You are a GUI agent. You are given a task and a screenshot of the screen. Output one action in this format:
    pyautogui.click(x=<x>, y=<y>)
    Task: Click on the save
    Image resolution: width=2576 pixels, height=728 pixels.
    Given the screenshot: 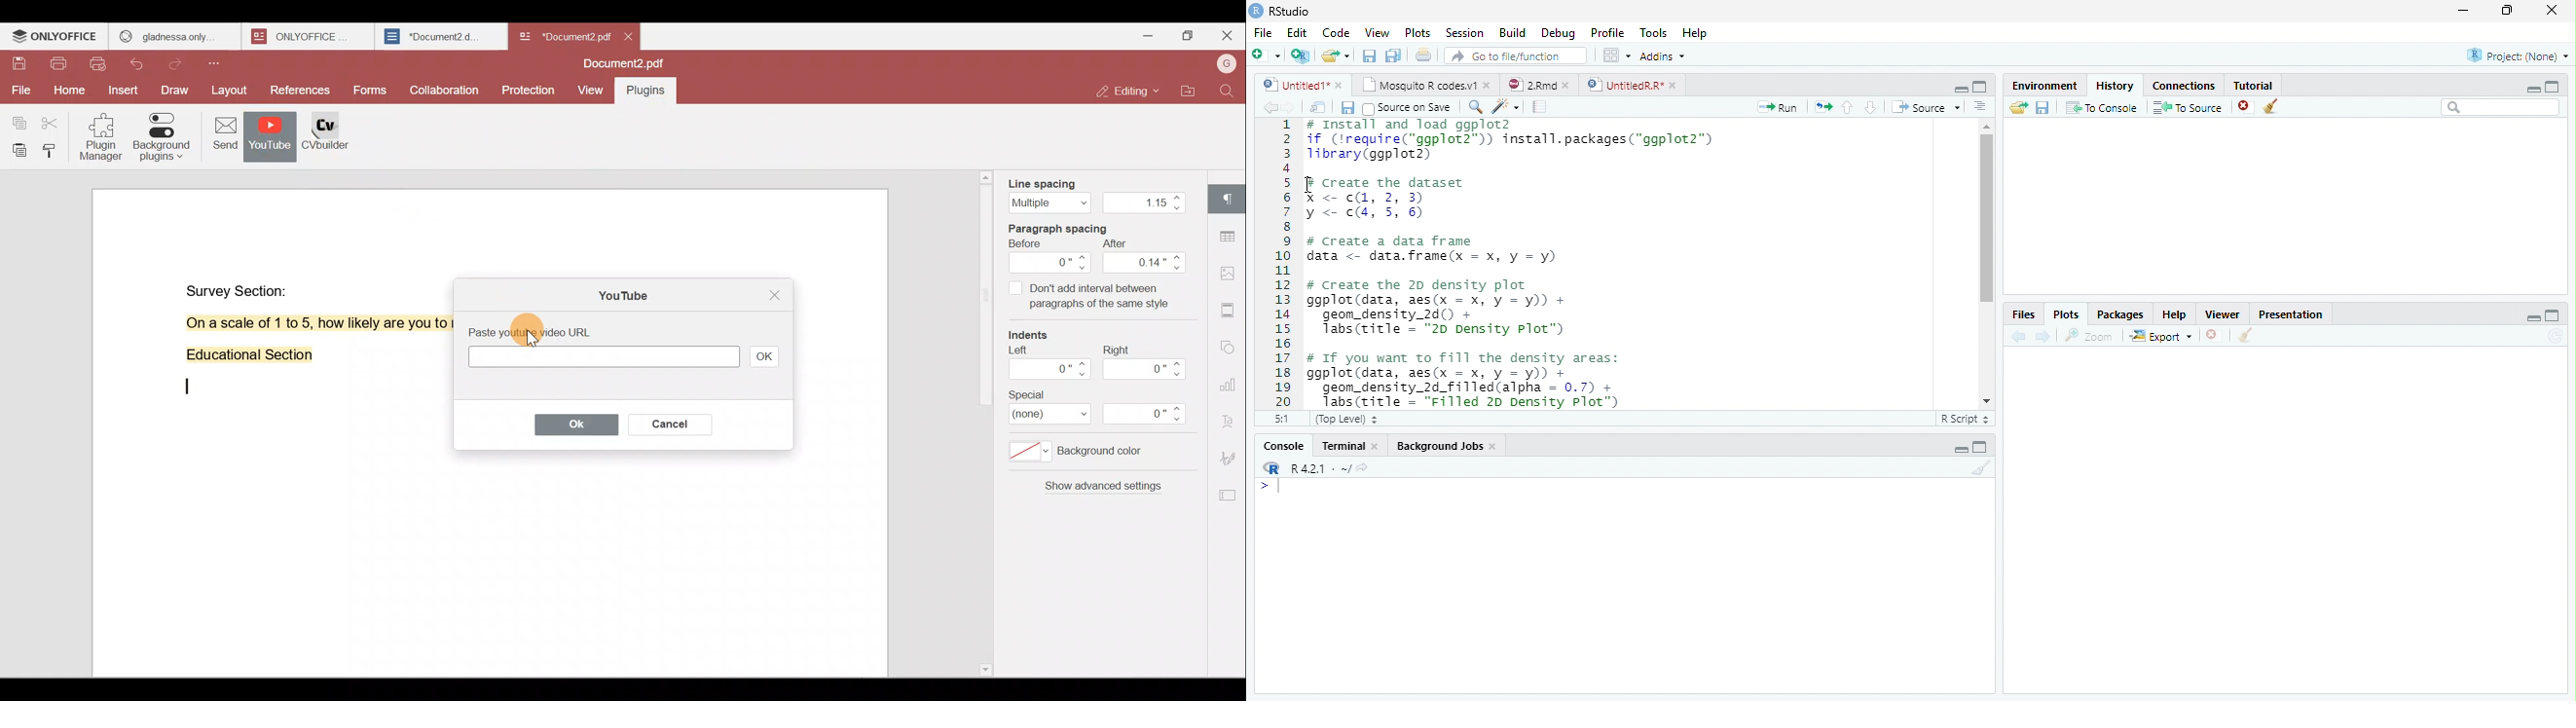 What is the action you would take?
    pyautogui.click(x=1347, y=108)
    